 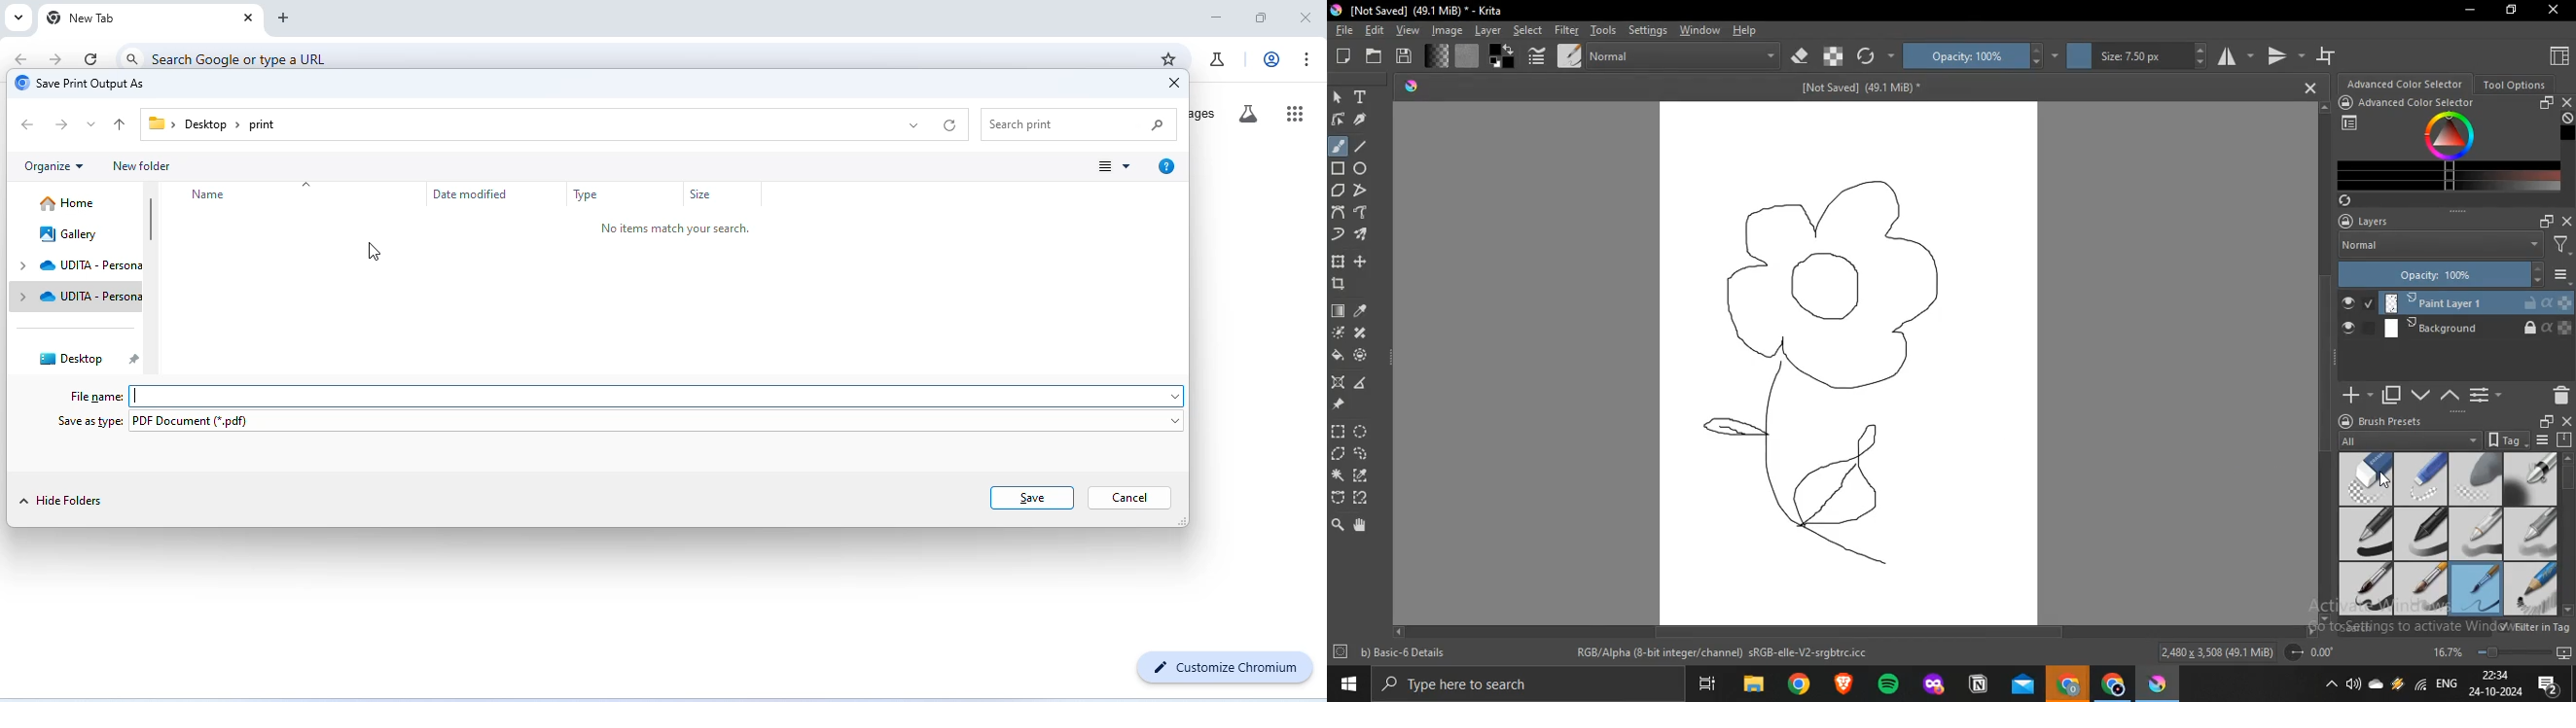 What do you see at coordinates (1340, 475) in the screenshot?
I see `configure selection tool` at bounding box center [1340, 475].